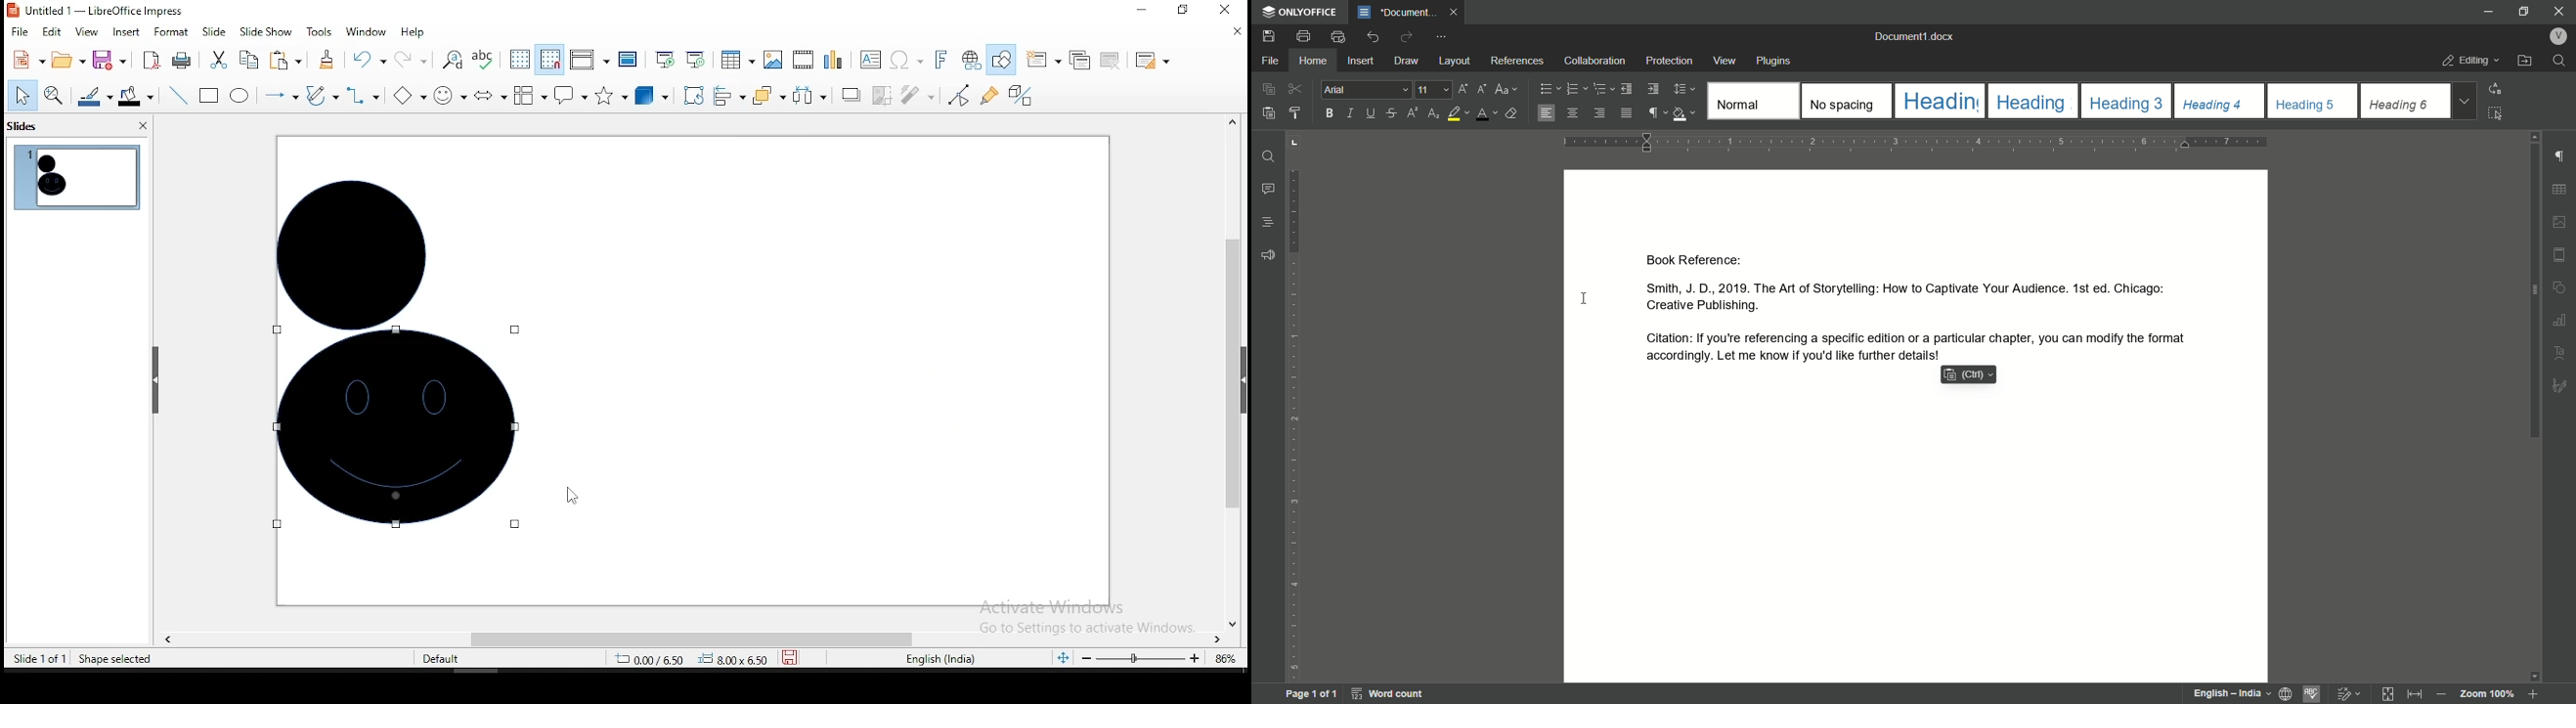  What do you see at coordinates (1550, 88) in the screenshot?
I see `bulets` at bounding box center [1550, 88].